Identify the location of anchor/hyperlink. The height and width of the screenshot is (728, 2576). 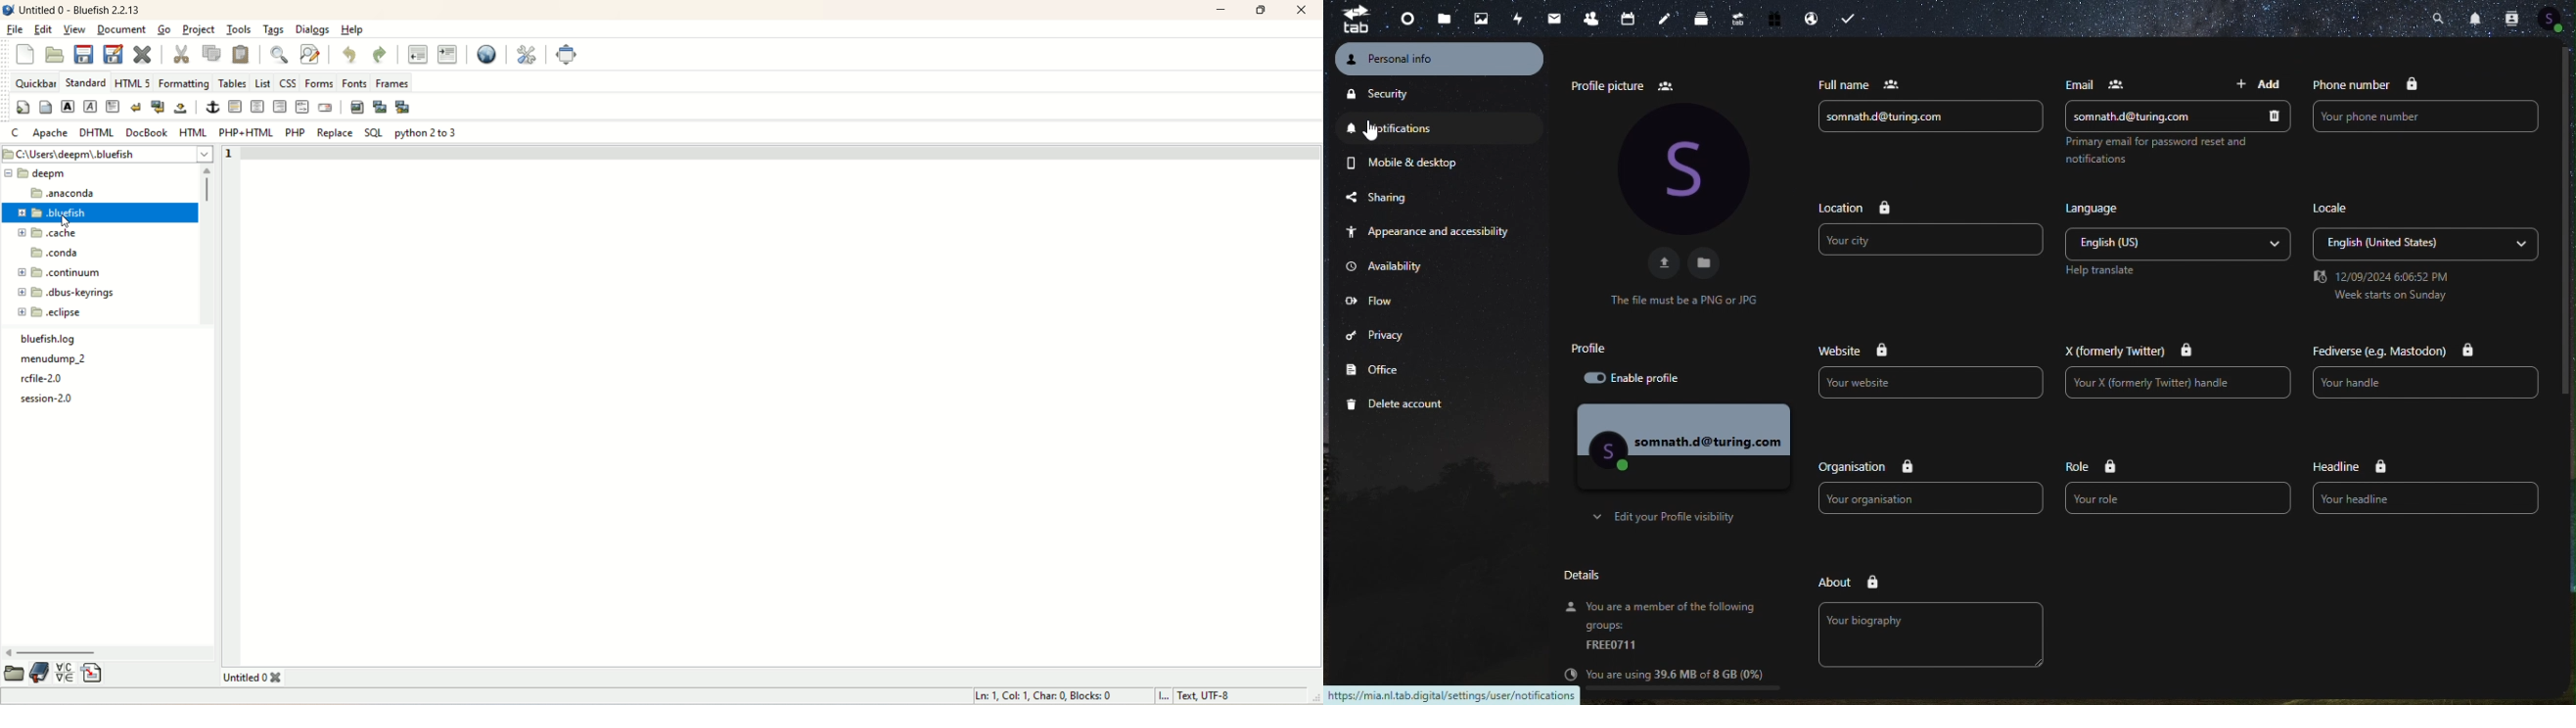
(210, 108).